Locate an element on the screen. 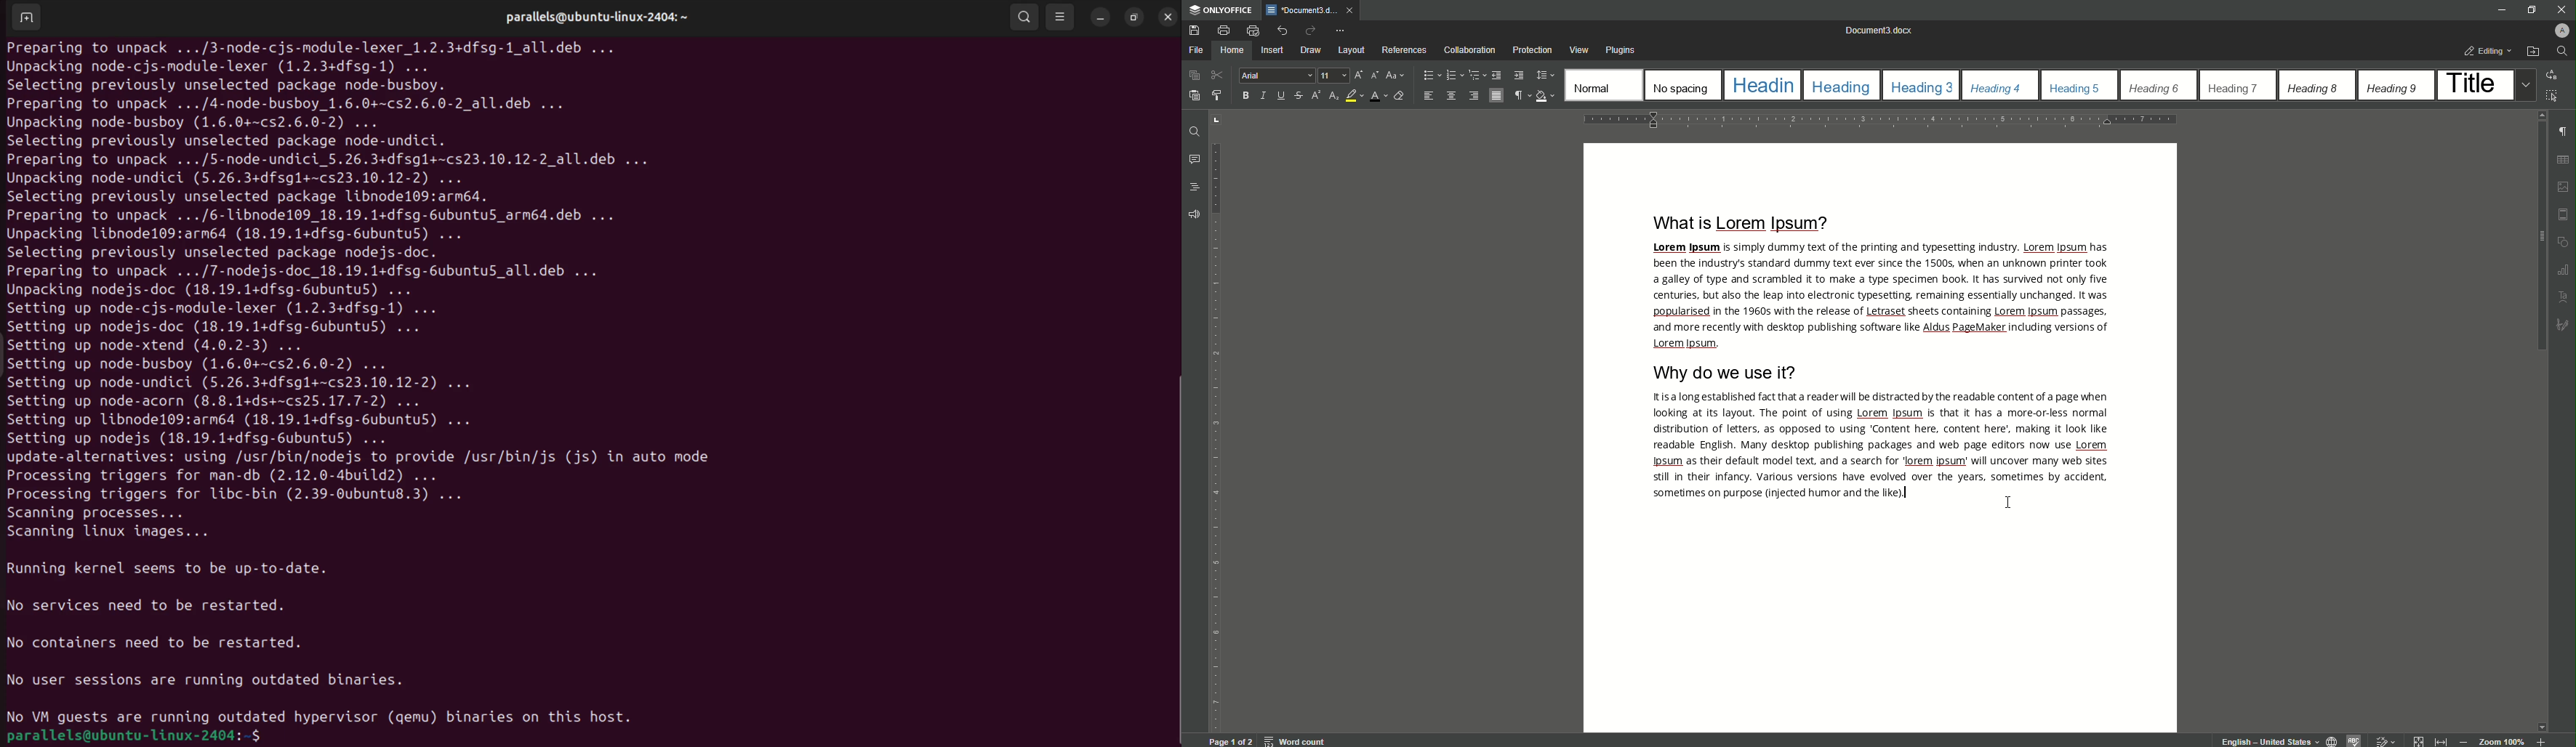 The image size is (2576, 756). Decrement font size is located at coordinates (1374, 76).